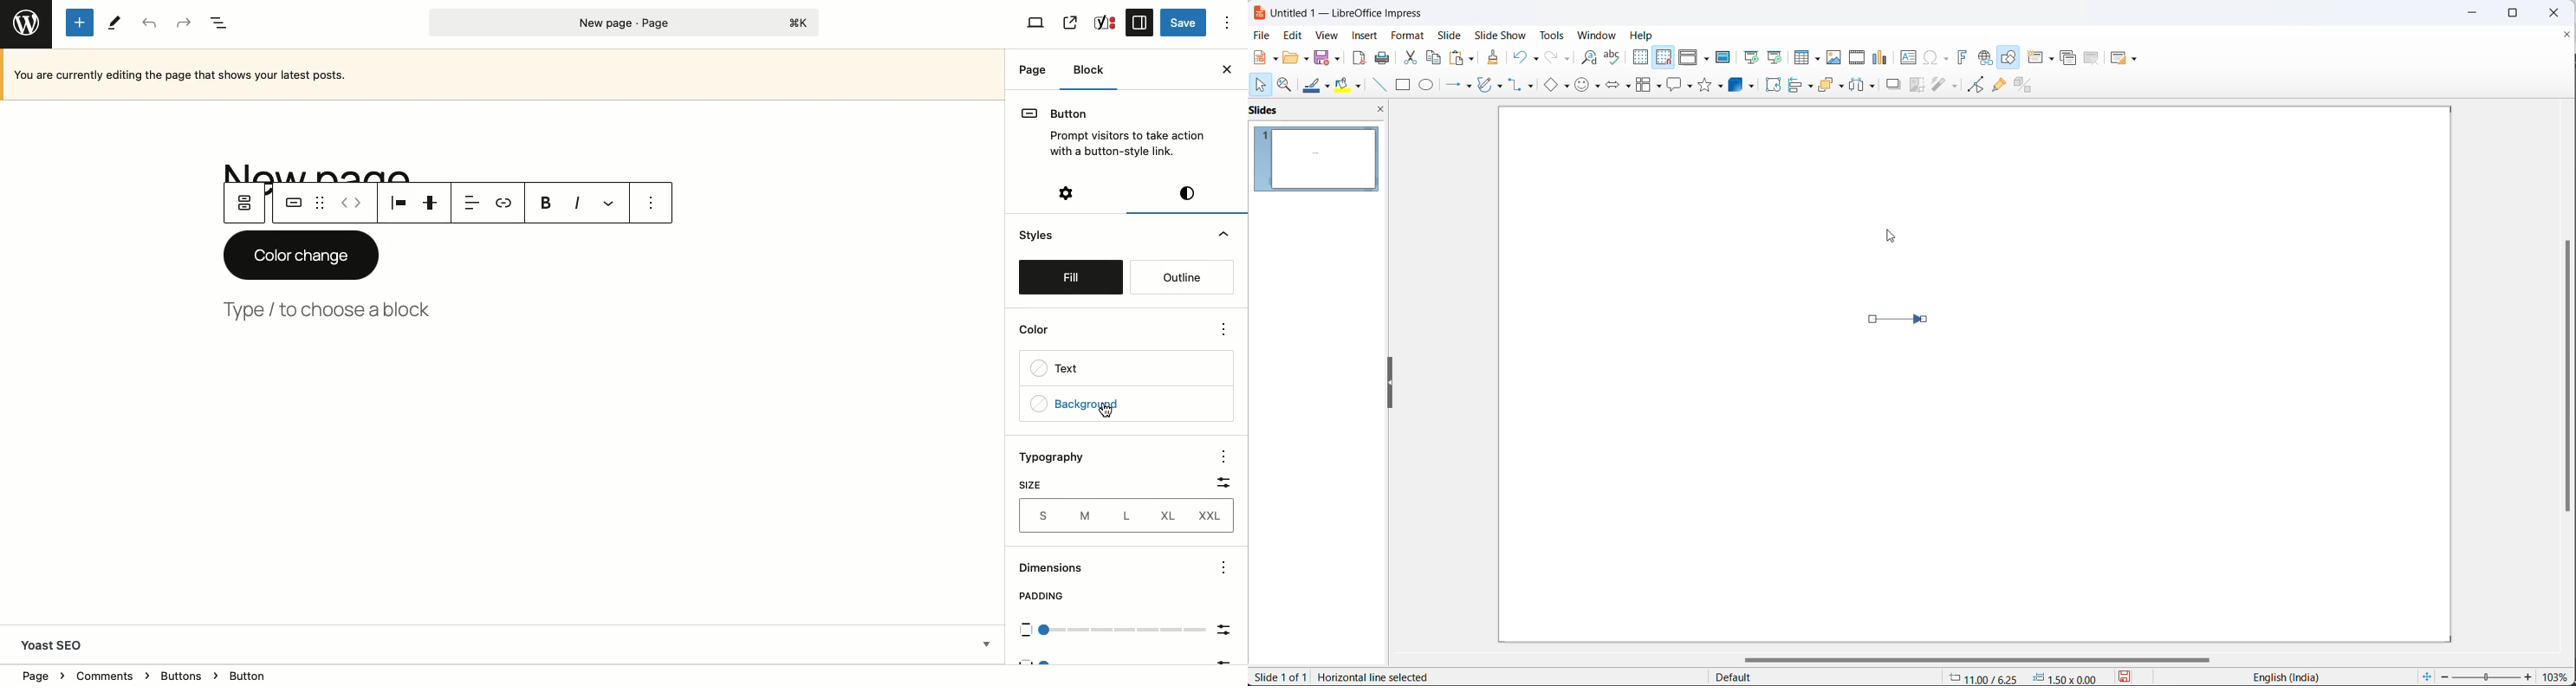 This screenshot has width=2576, height=700. I want to click on insert chart, so click(1880, 57).